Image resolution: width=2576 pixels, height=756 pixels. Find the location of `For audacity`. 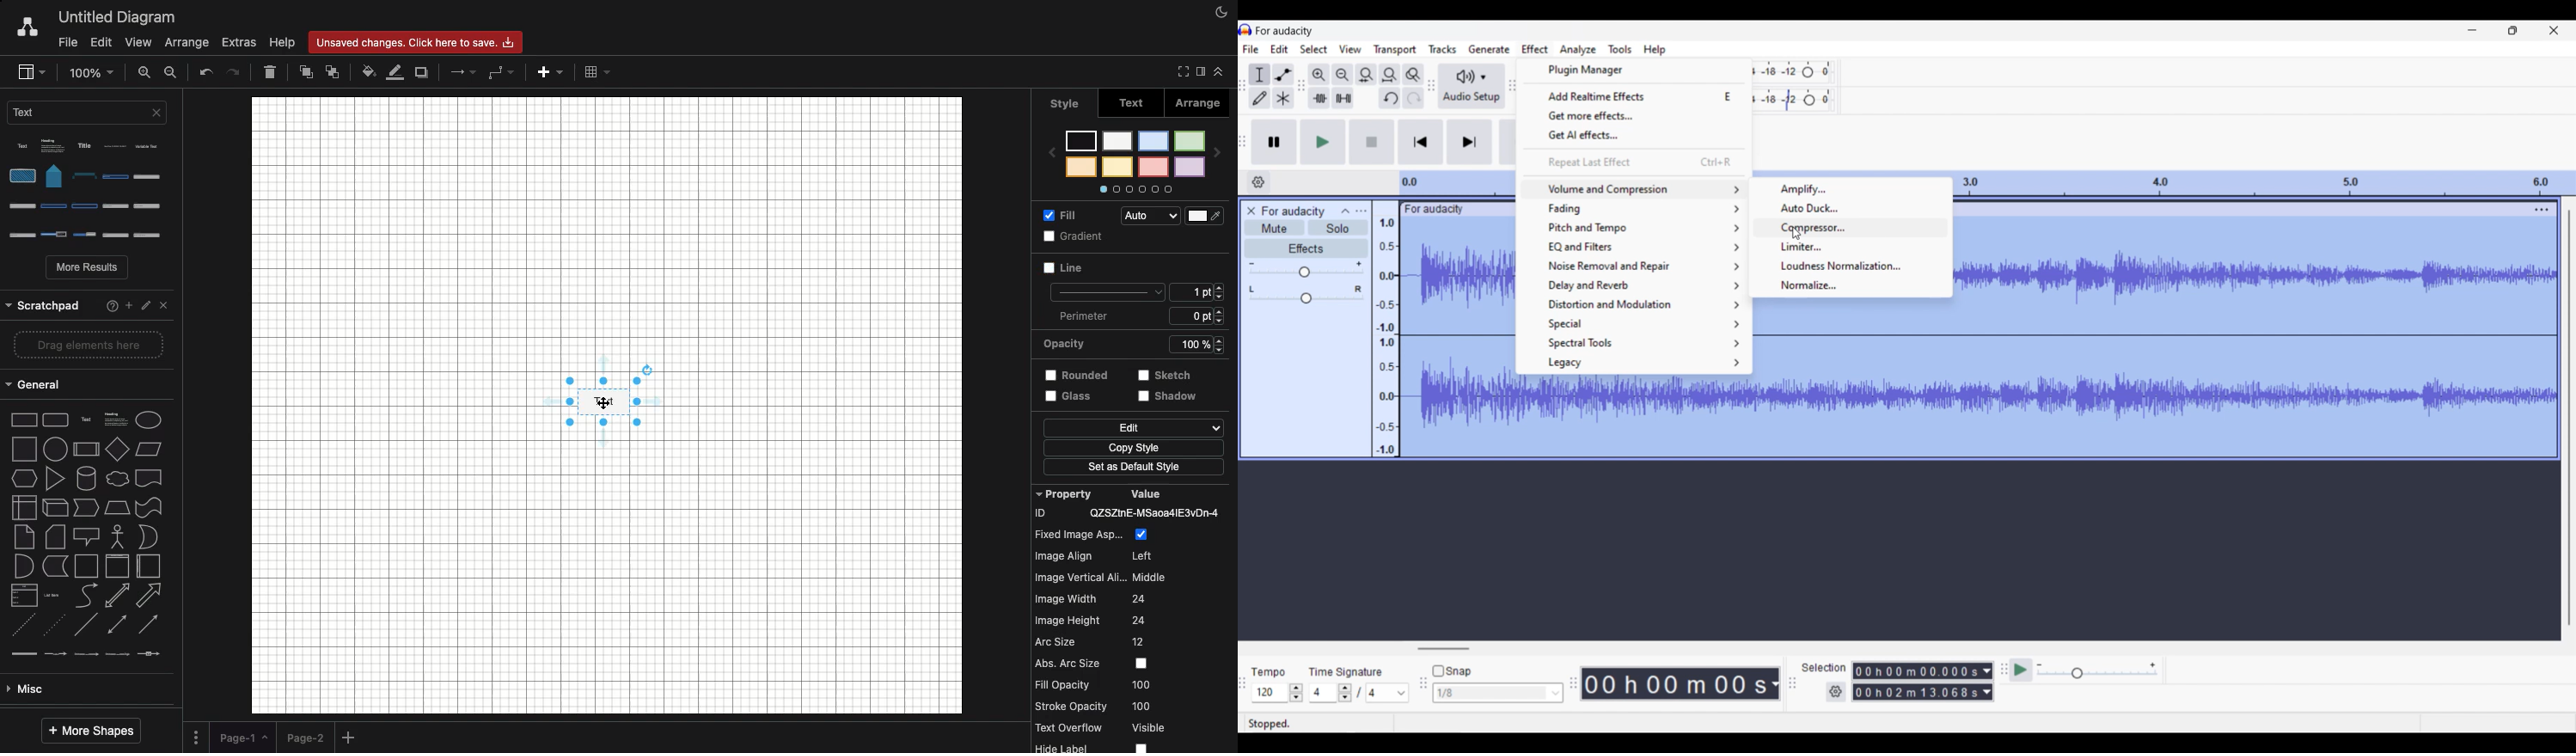

For audacity is located at coordinates (1294, 211).